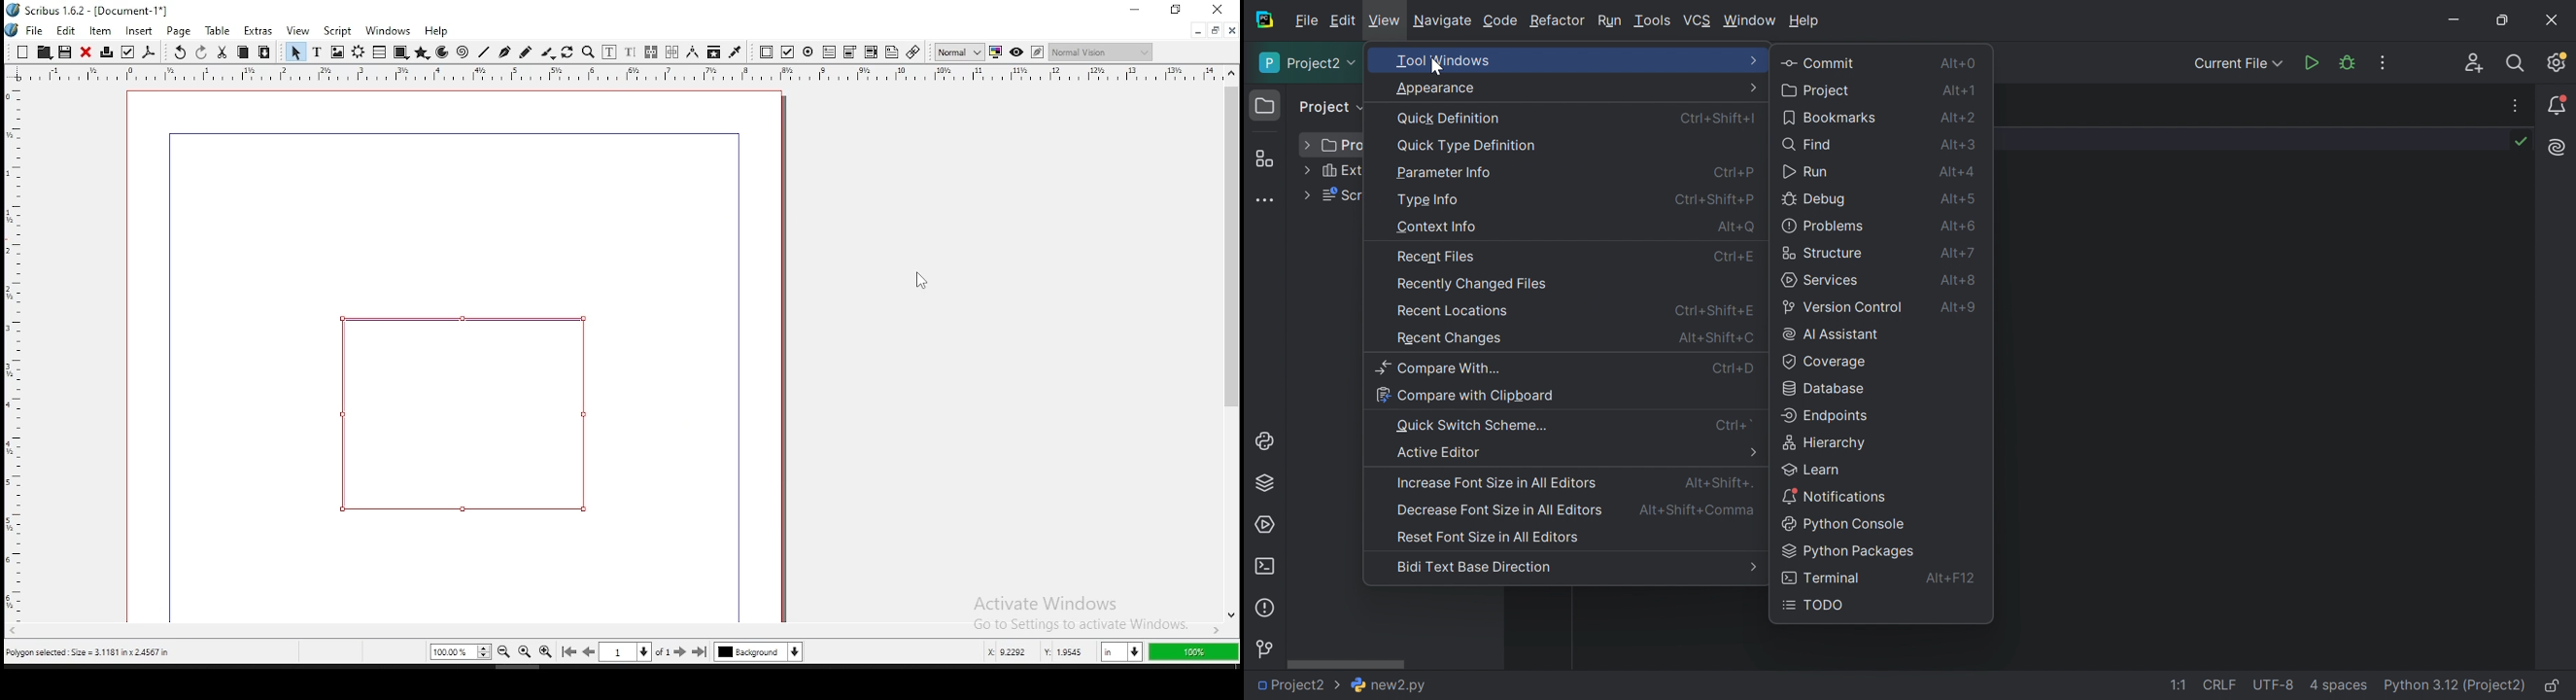 The image size is (2576, 700). I want to click on activate windows, so click(1075, 608).